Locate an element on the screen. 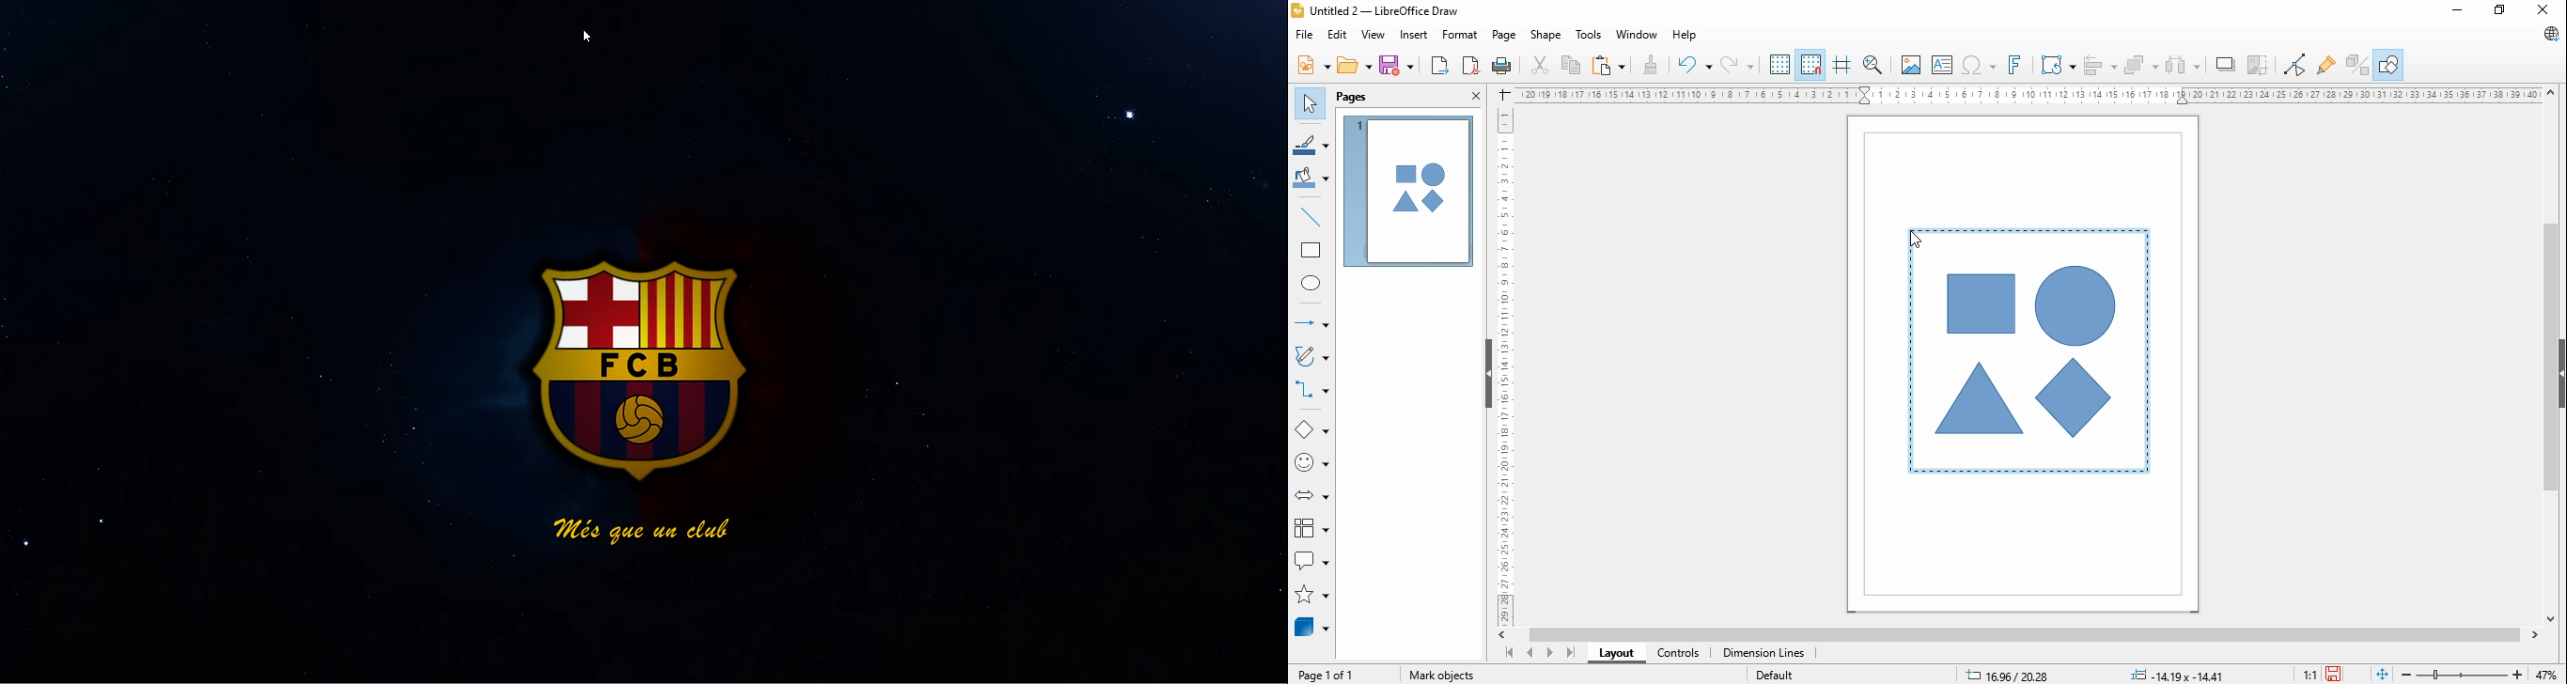  last page is located at coordinates (1570, 653).